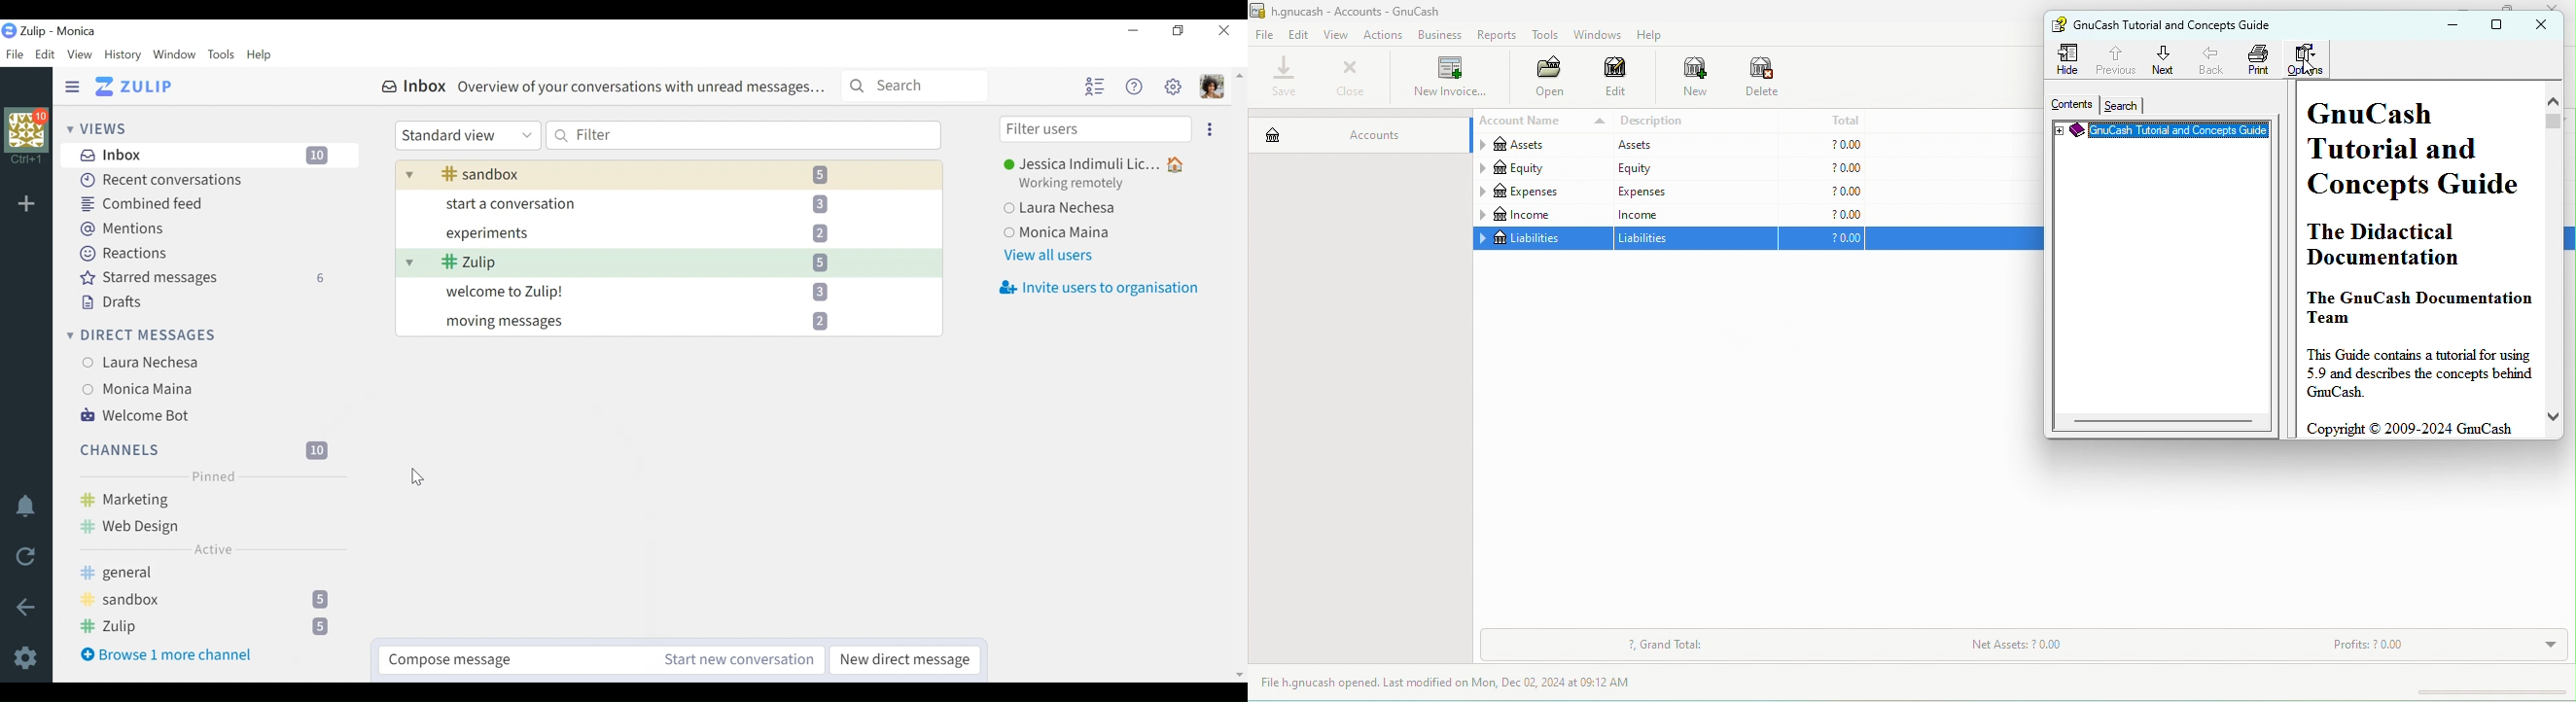 This screenshot has width=2576, height=728. What do you see at coordinates (2114, 57) in the screenshot?
I see `previous` at bounding box center [2114, 57].